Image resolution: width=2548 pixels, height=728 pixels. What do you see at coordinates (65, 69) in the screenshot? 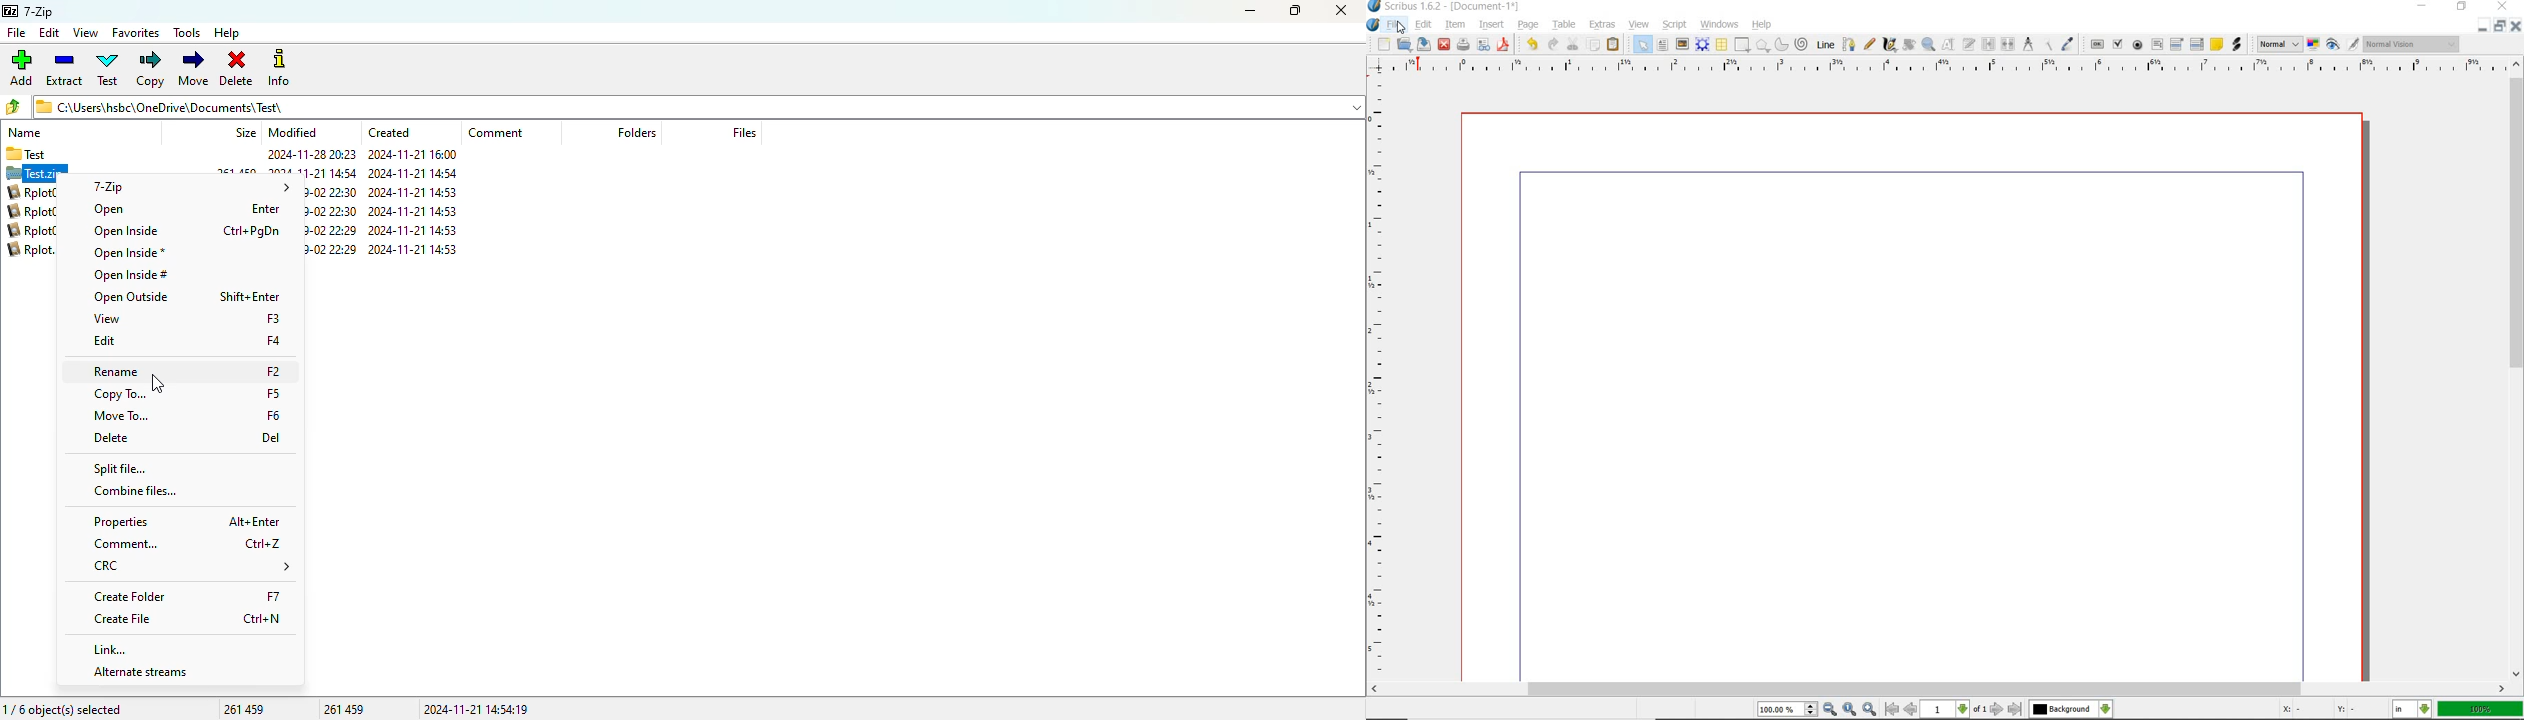
I see `extract` at bounding box center [65, 69].